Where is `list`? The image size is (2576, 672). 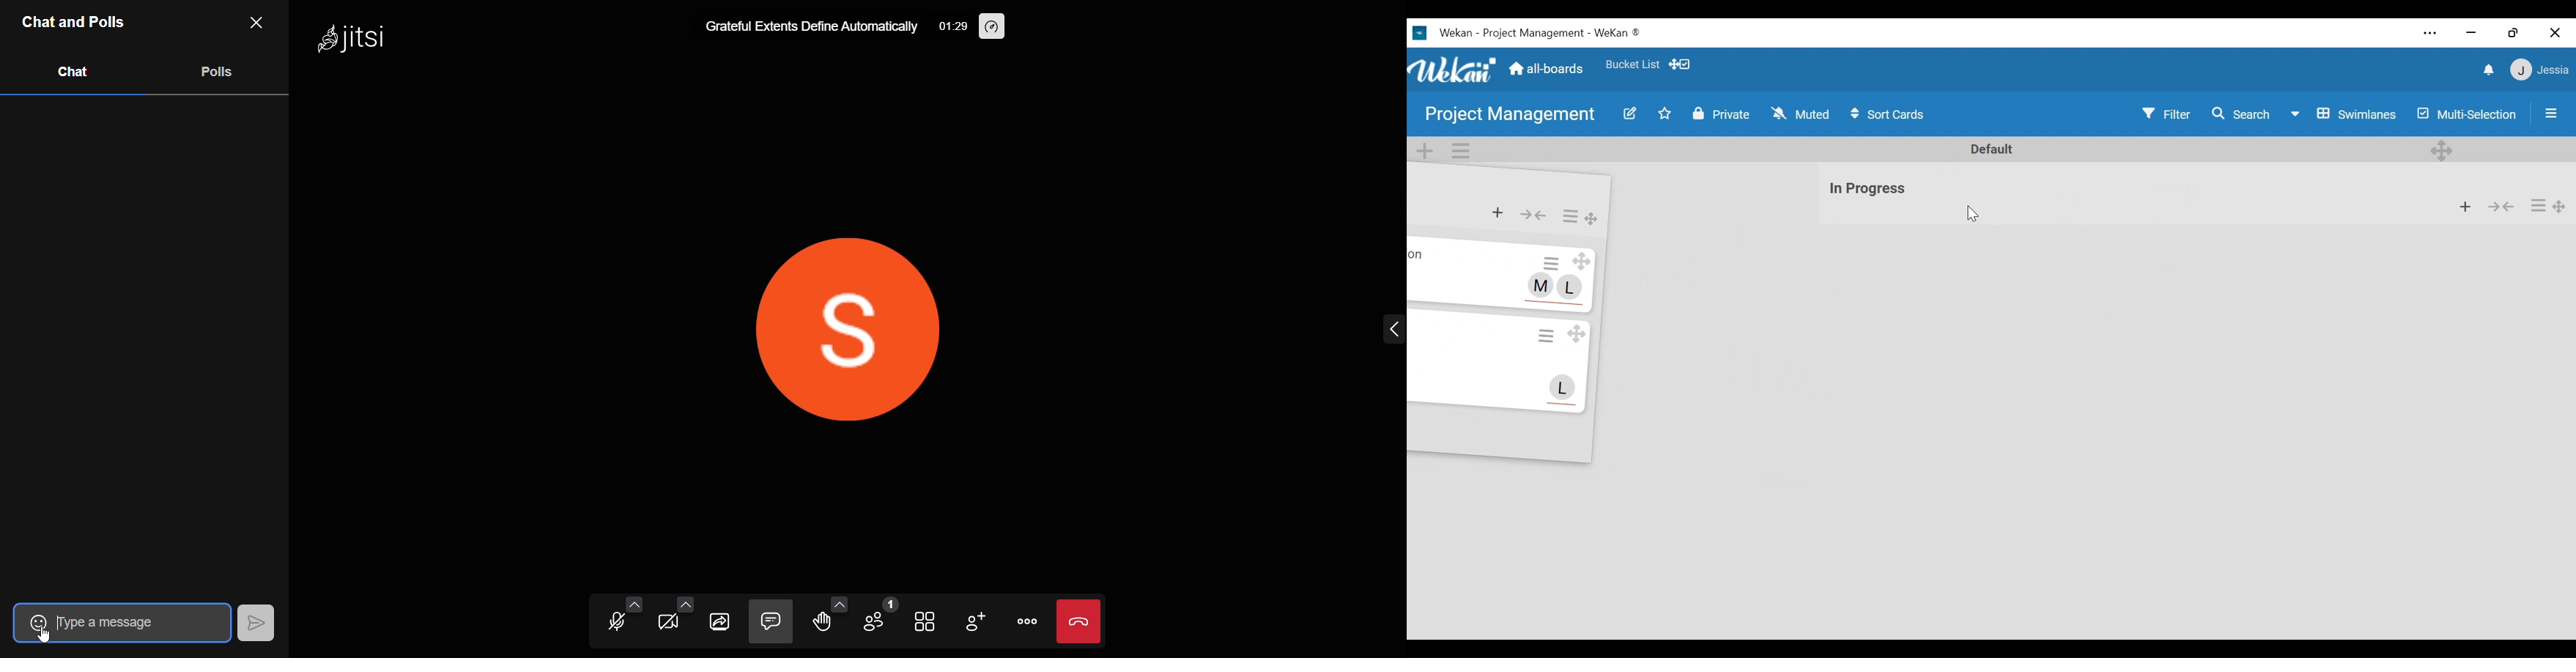 list is located at coordinates (1445, 203).